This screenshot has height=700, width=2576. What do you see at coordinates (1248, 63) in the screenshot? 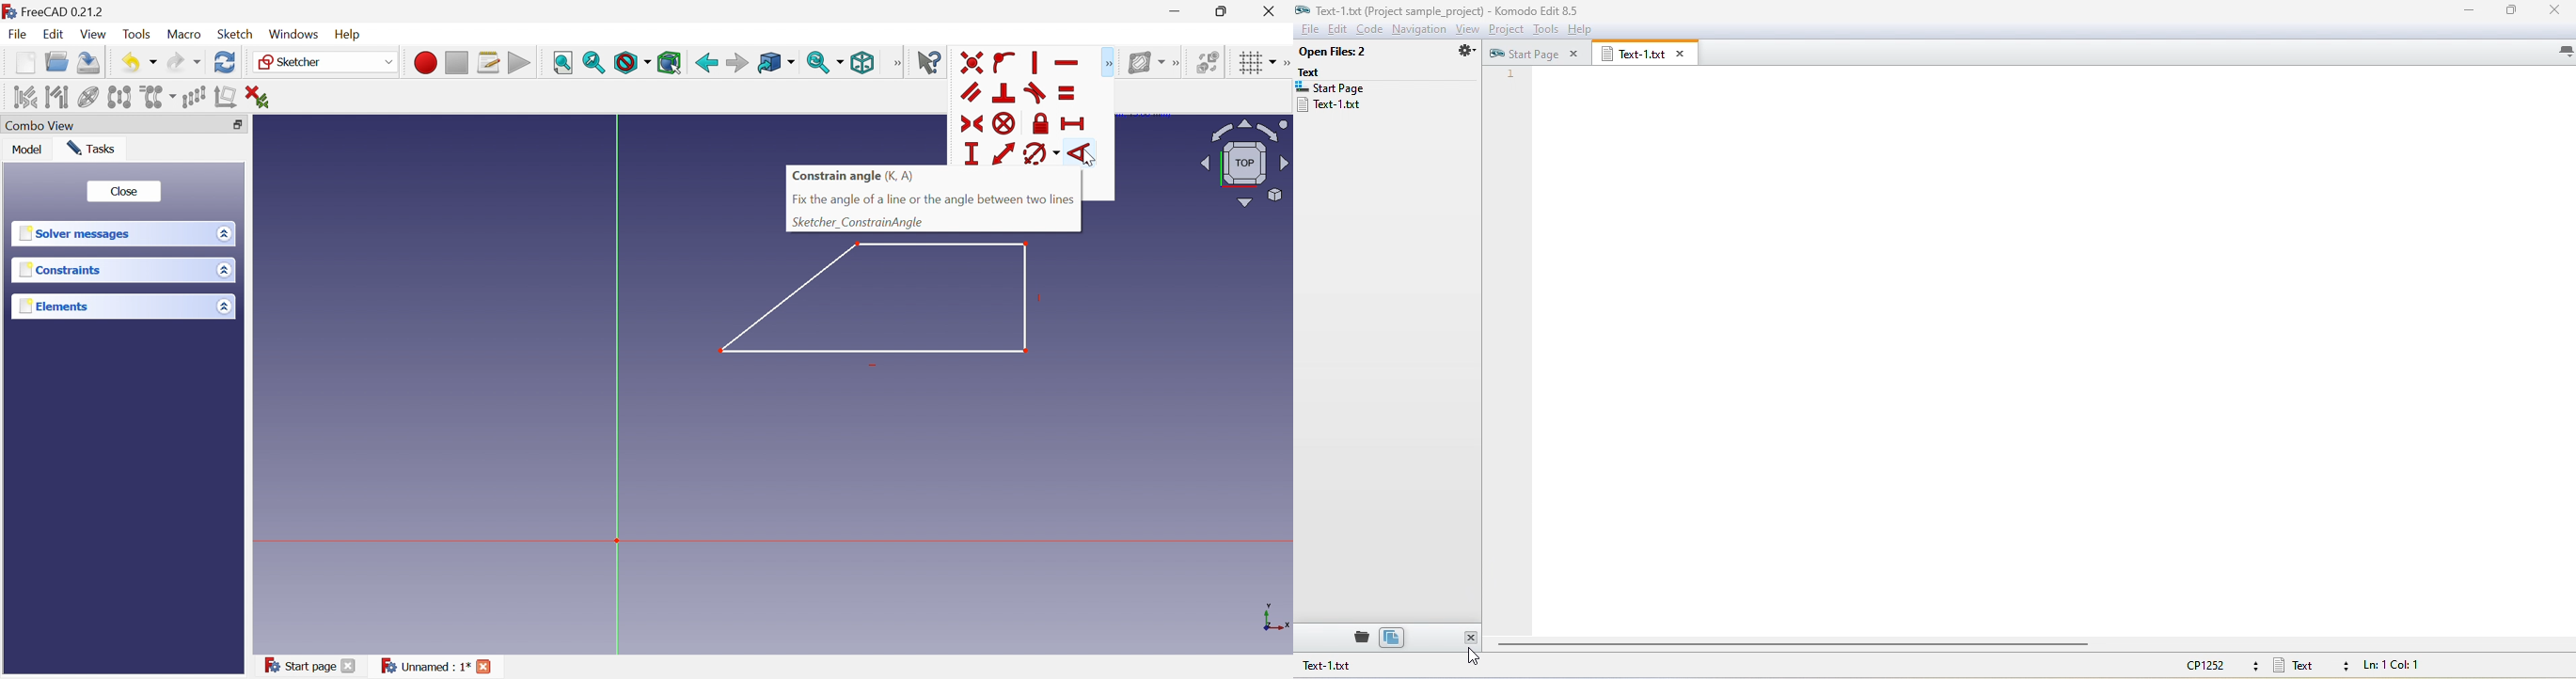
I see `Toggle grid` at bounding box center [1248, 63].